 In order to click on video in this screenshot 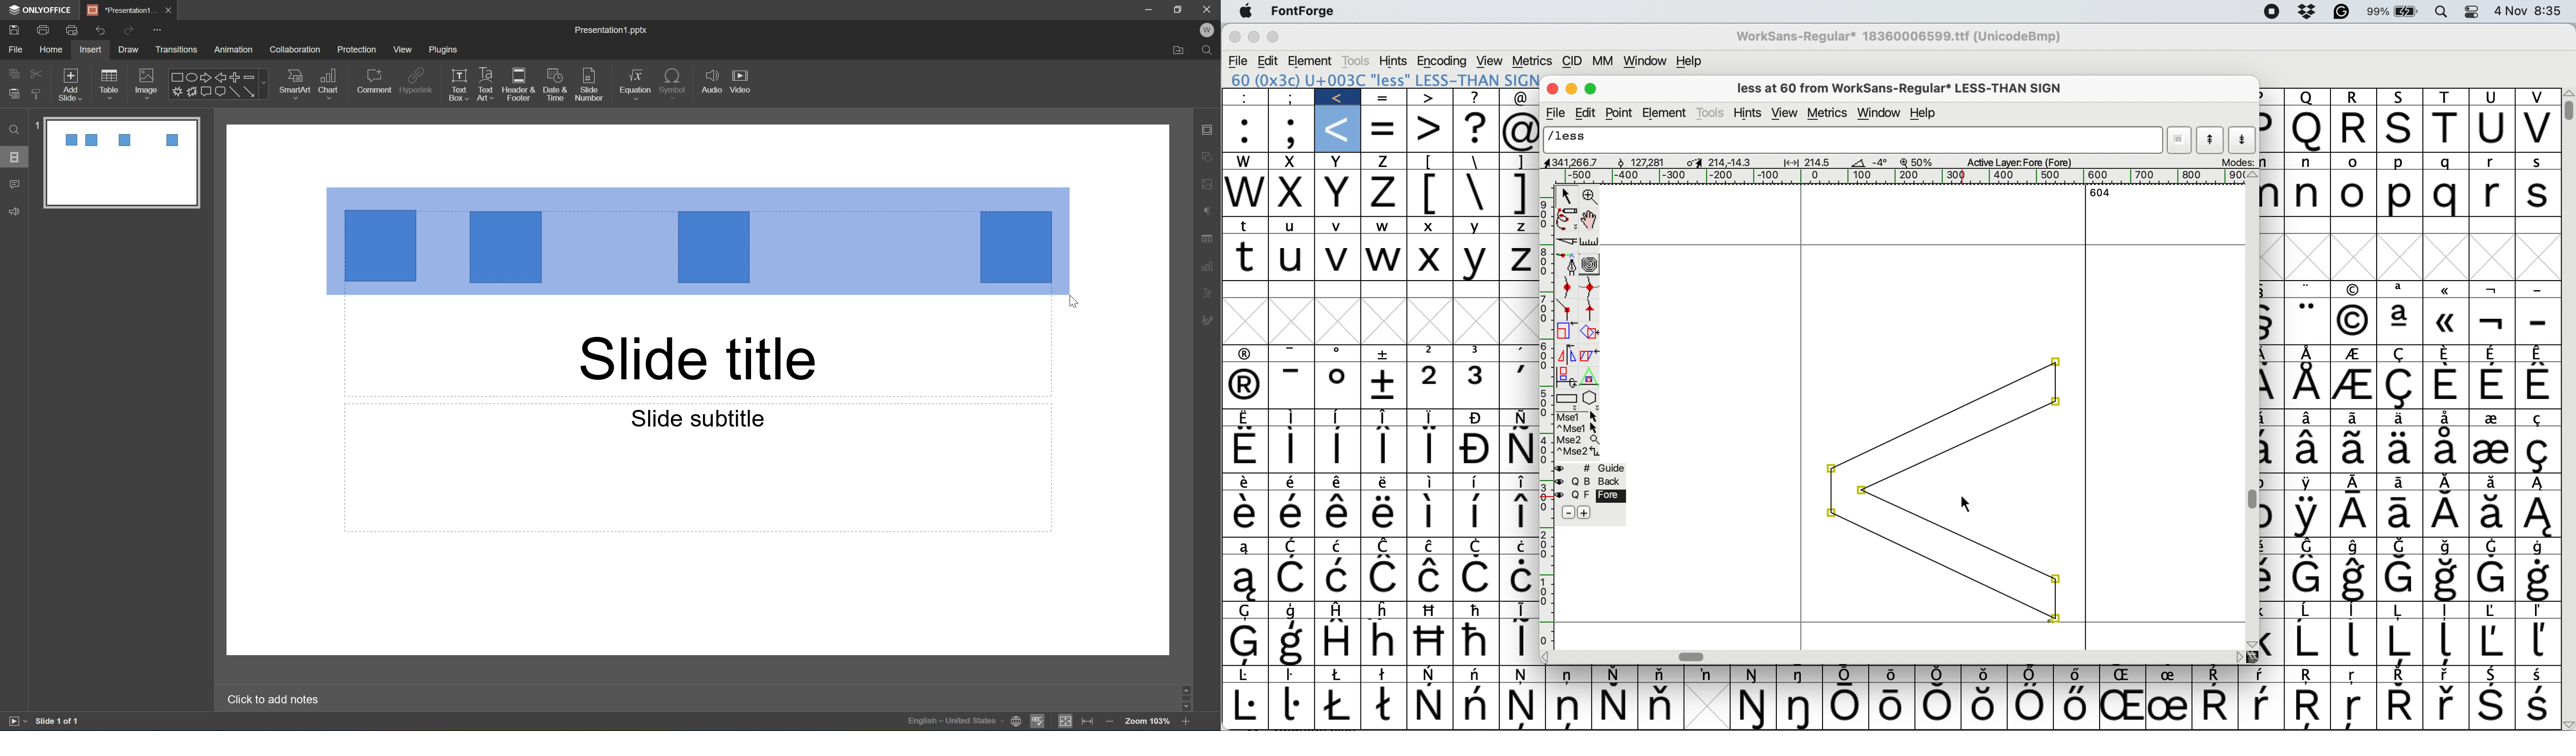, I will do `click(743, 81)`.